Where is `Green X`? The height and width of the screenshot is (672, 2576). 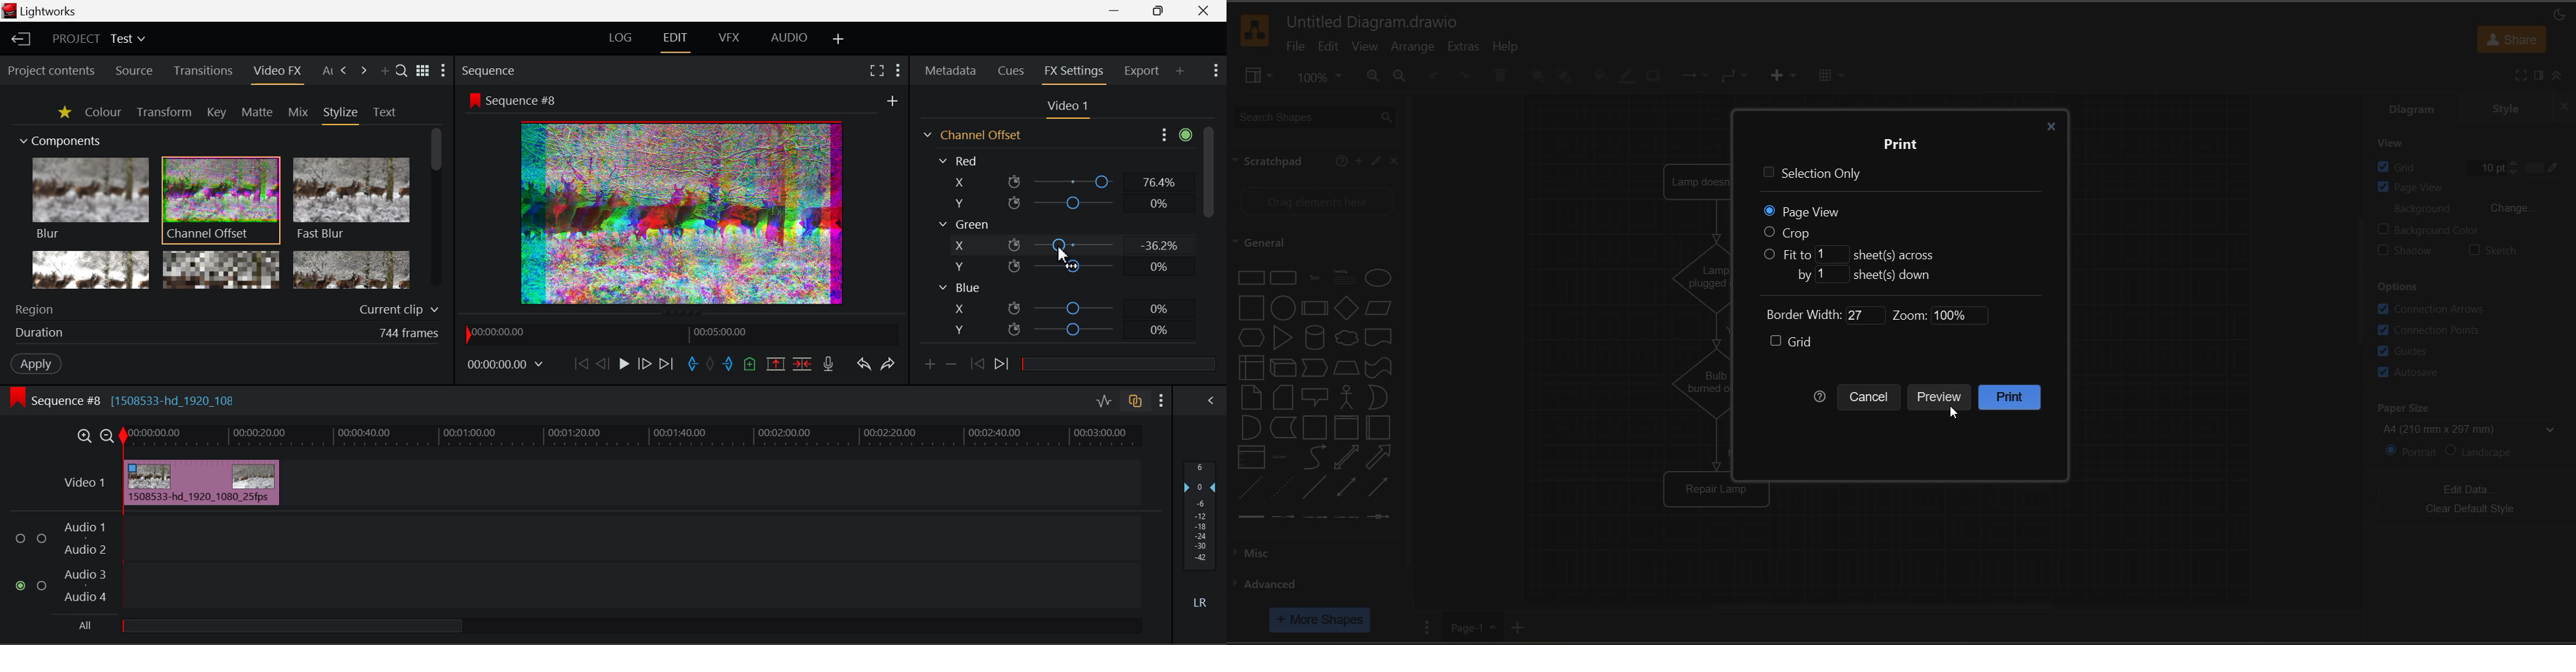
Green X is located at coordinates (1062, 244).